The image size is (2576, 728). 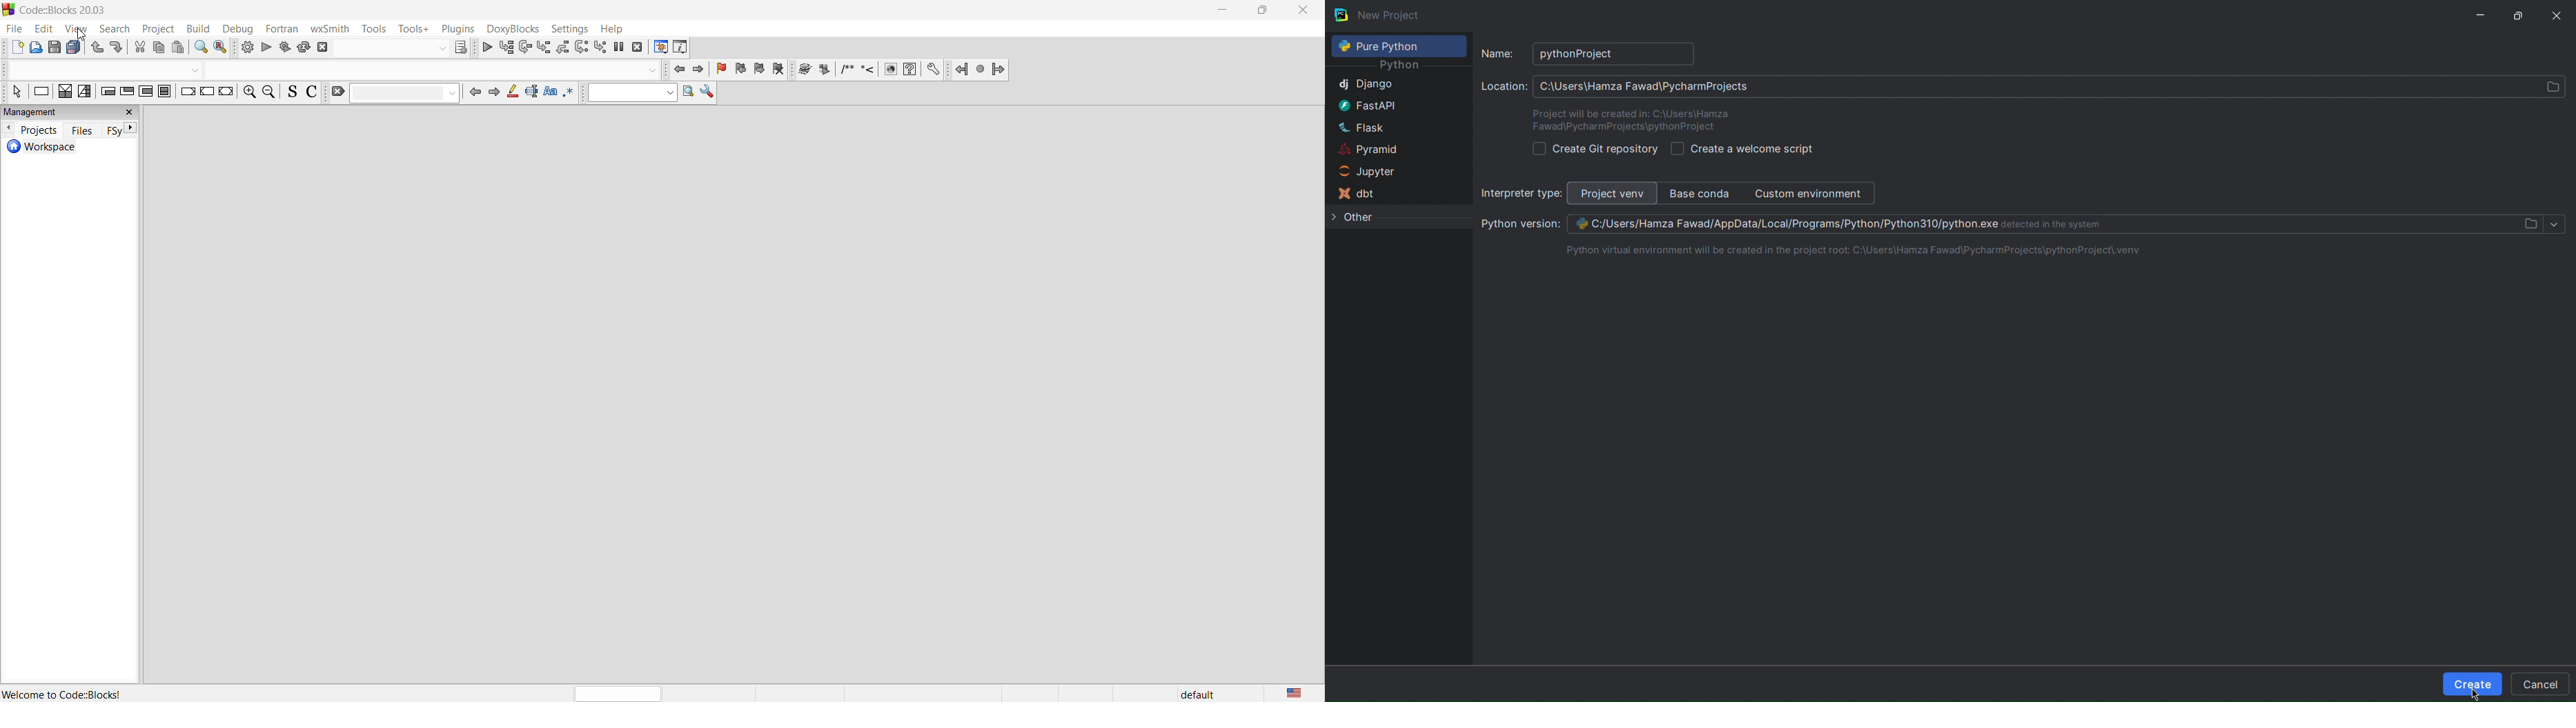 What do you see at coordinates (1623, 130) in the screenshot?
I see `Fawad\PycharmProjects\pythonProject` at bounding box center [1623, 130].